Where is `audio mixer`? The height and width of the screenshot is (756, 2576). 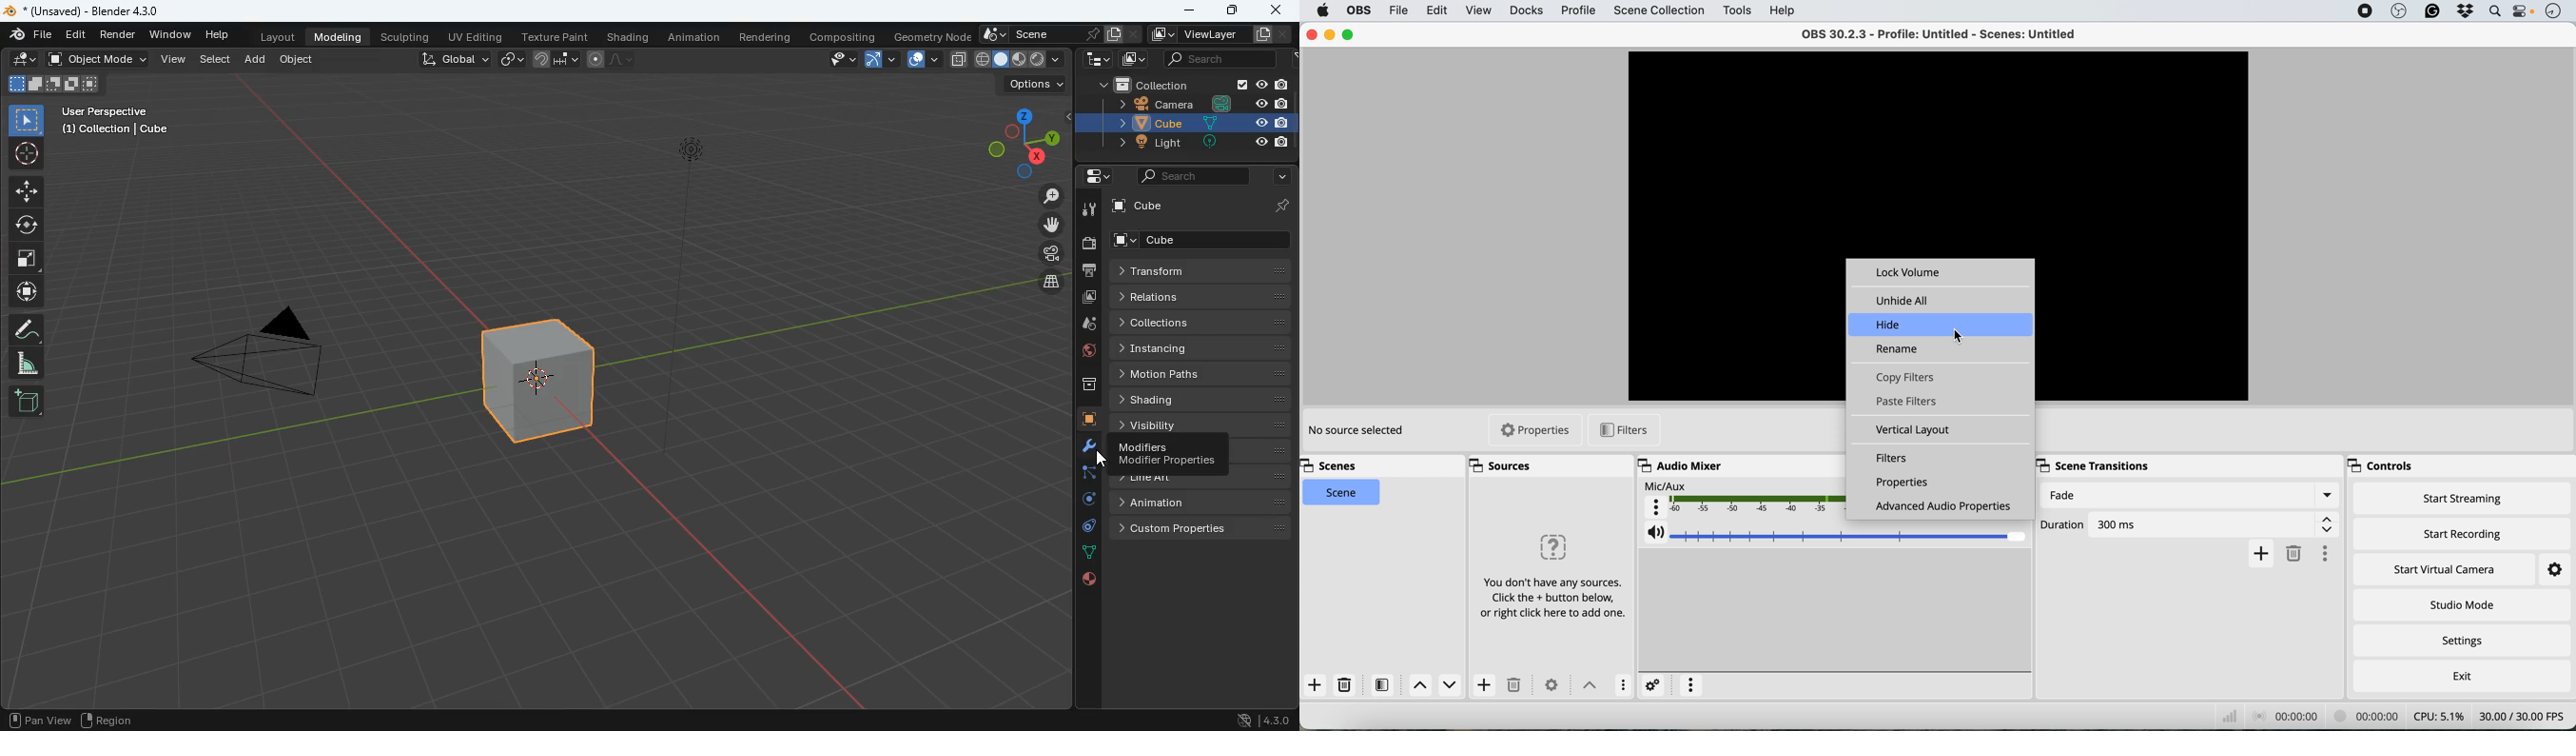
audio mixer is located at coordinates (1685, 466).